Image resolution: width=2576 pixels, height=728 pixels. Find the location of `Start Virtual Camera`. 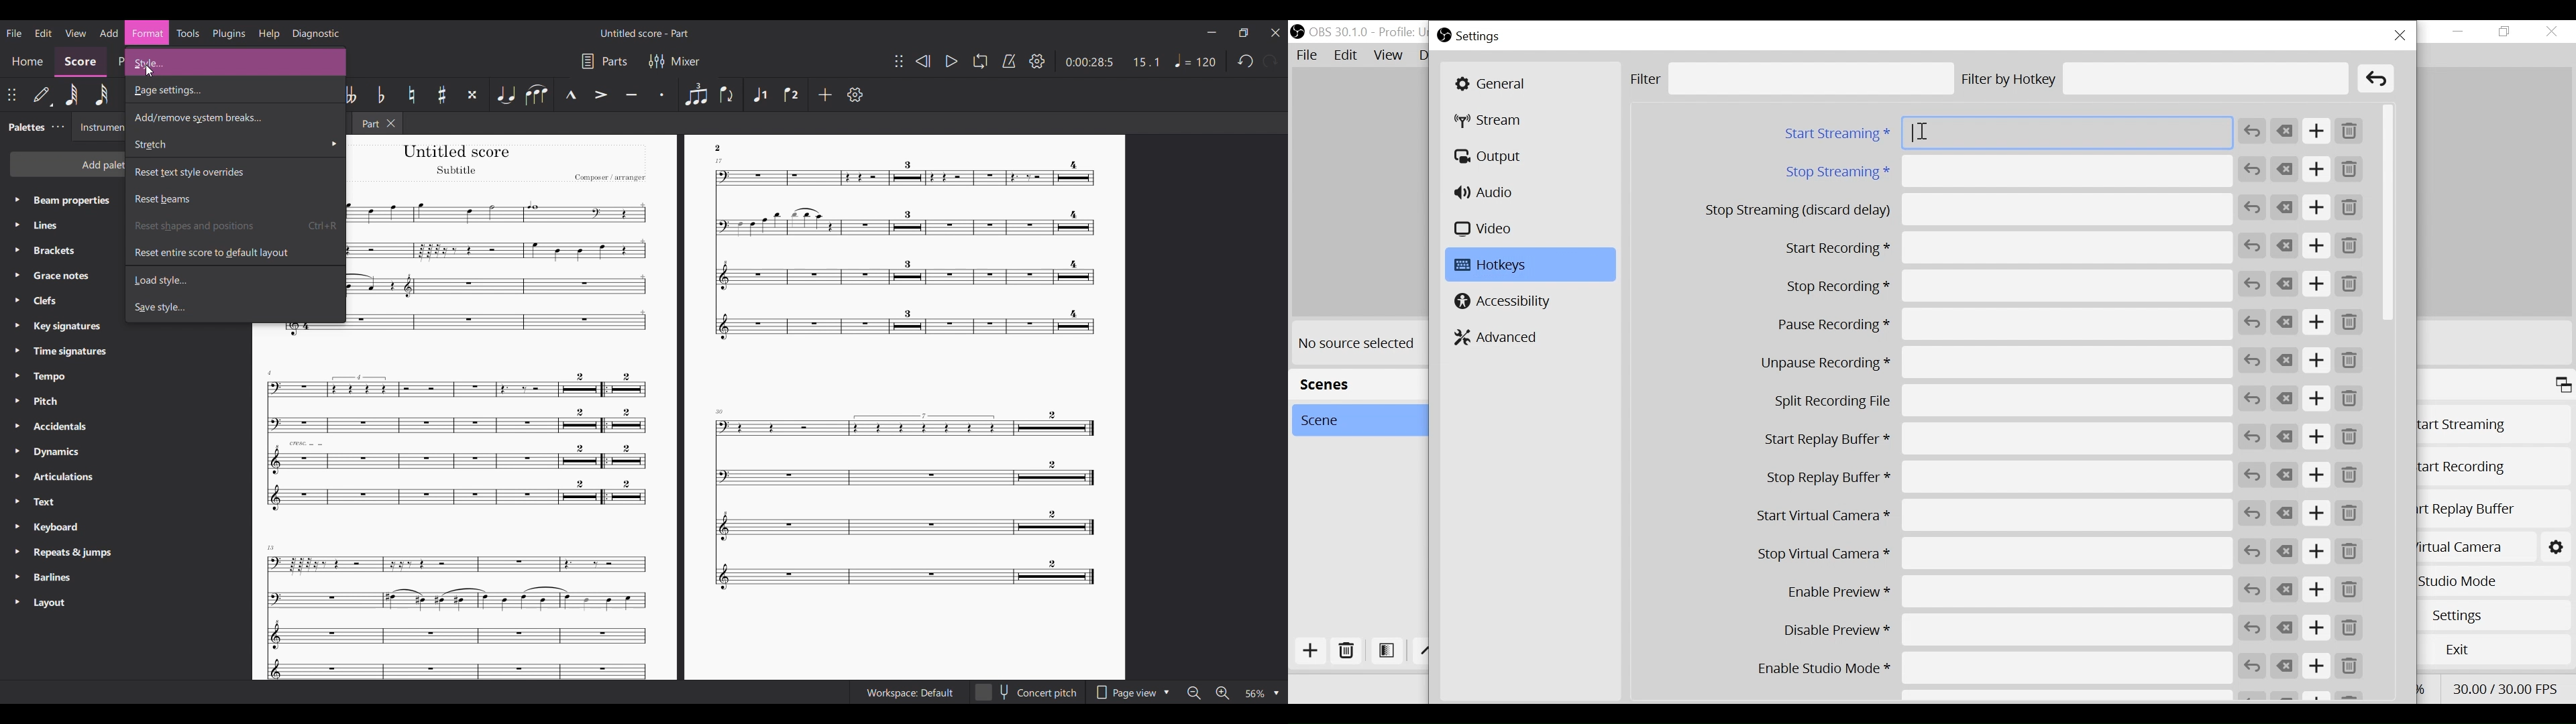

Start Virtual Camera is located at coordinates (1995, 514).